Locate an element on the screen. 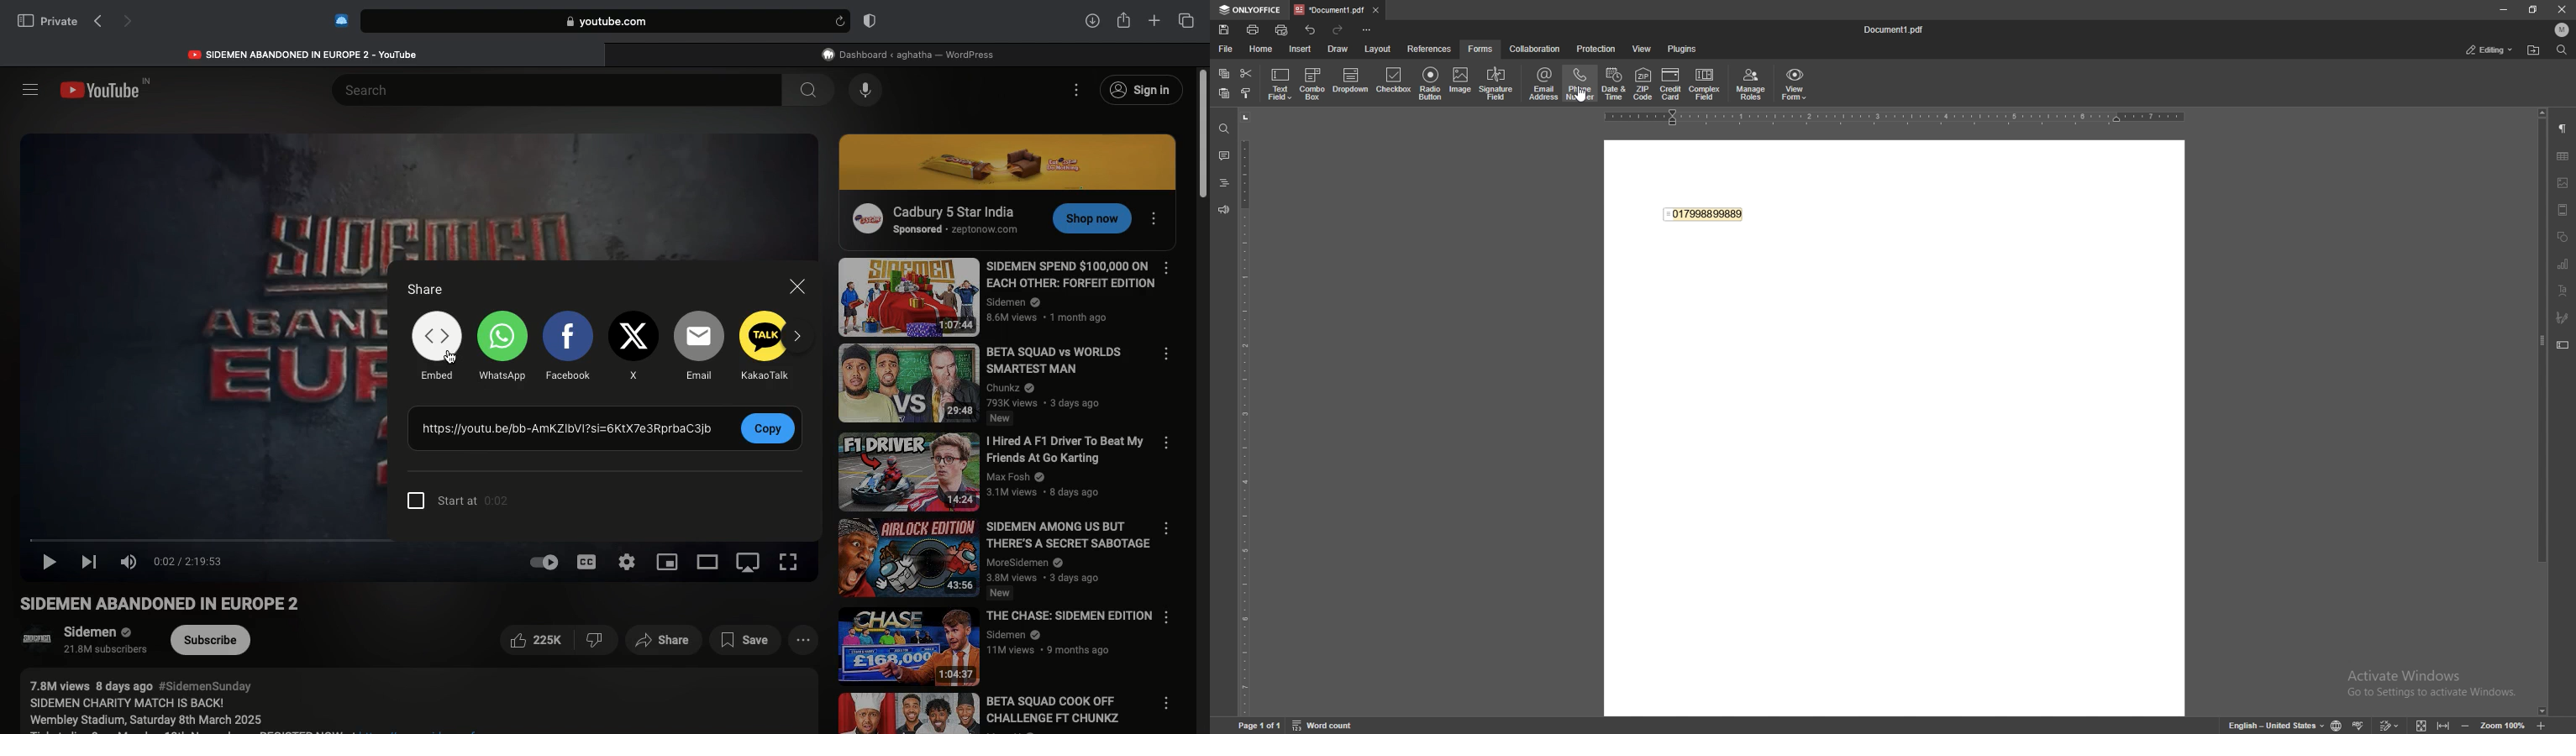 The width and height of the screenshot is (2576, 756). chart is located at coordinates (2563, 263).